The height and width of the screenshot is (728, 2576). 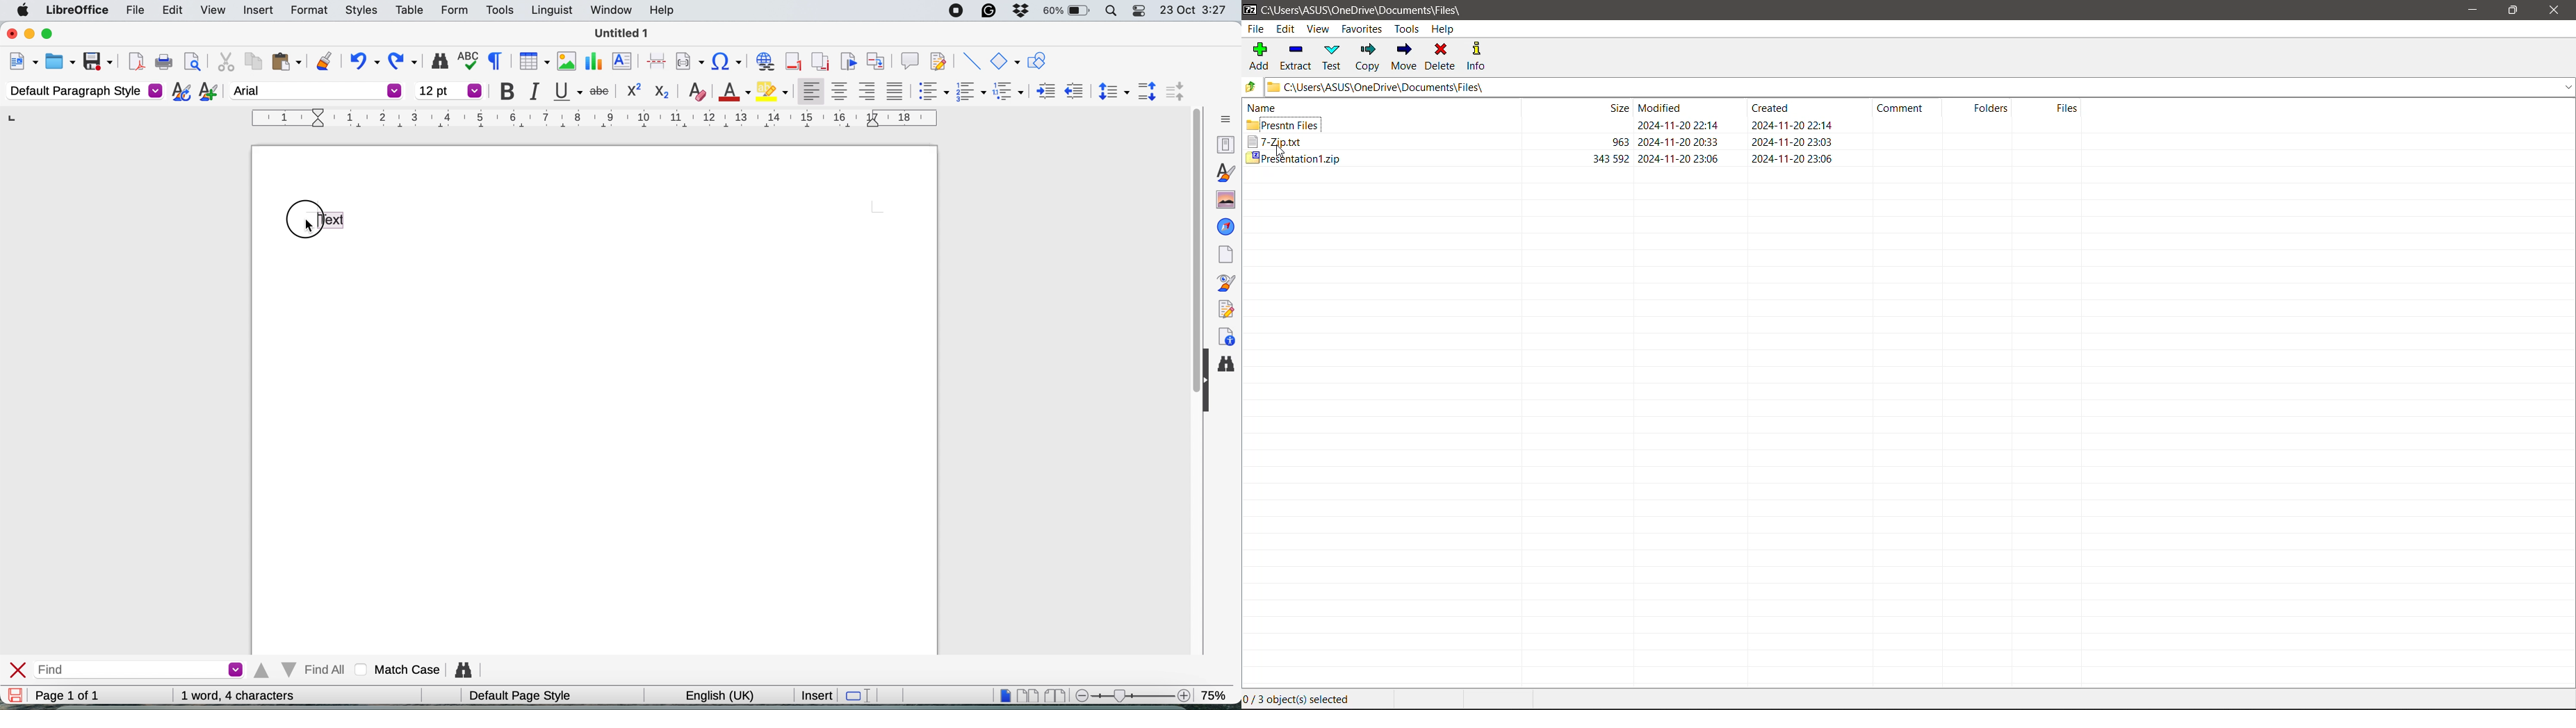 I want to click on close, so click(x=19, y=669).